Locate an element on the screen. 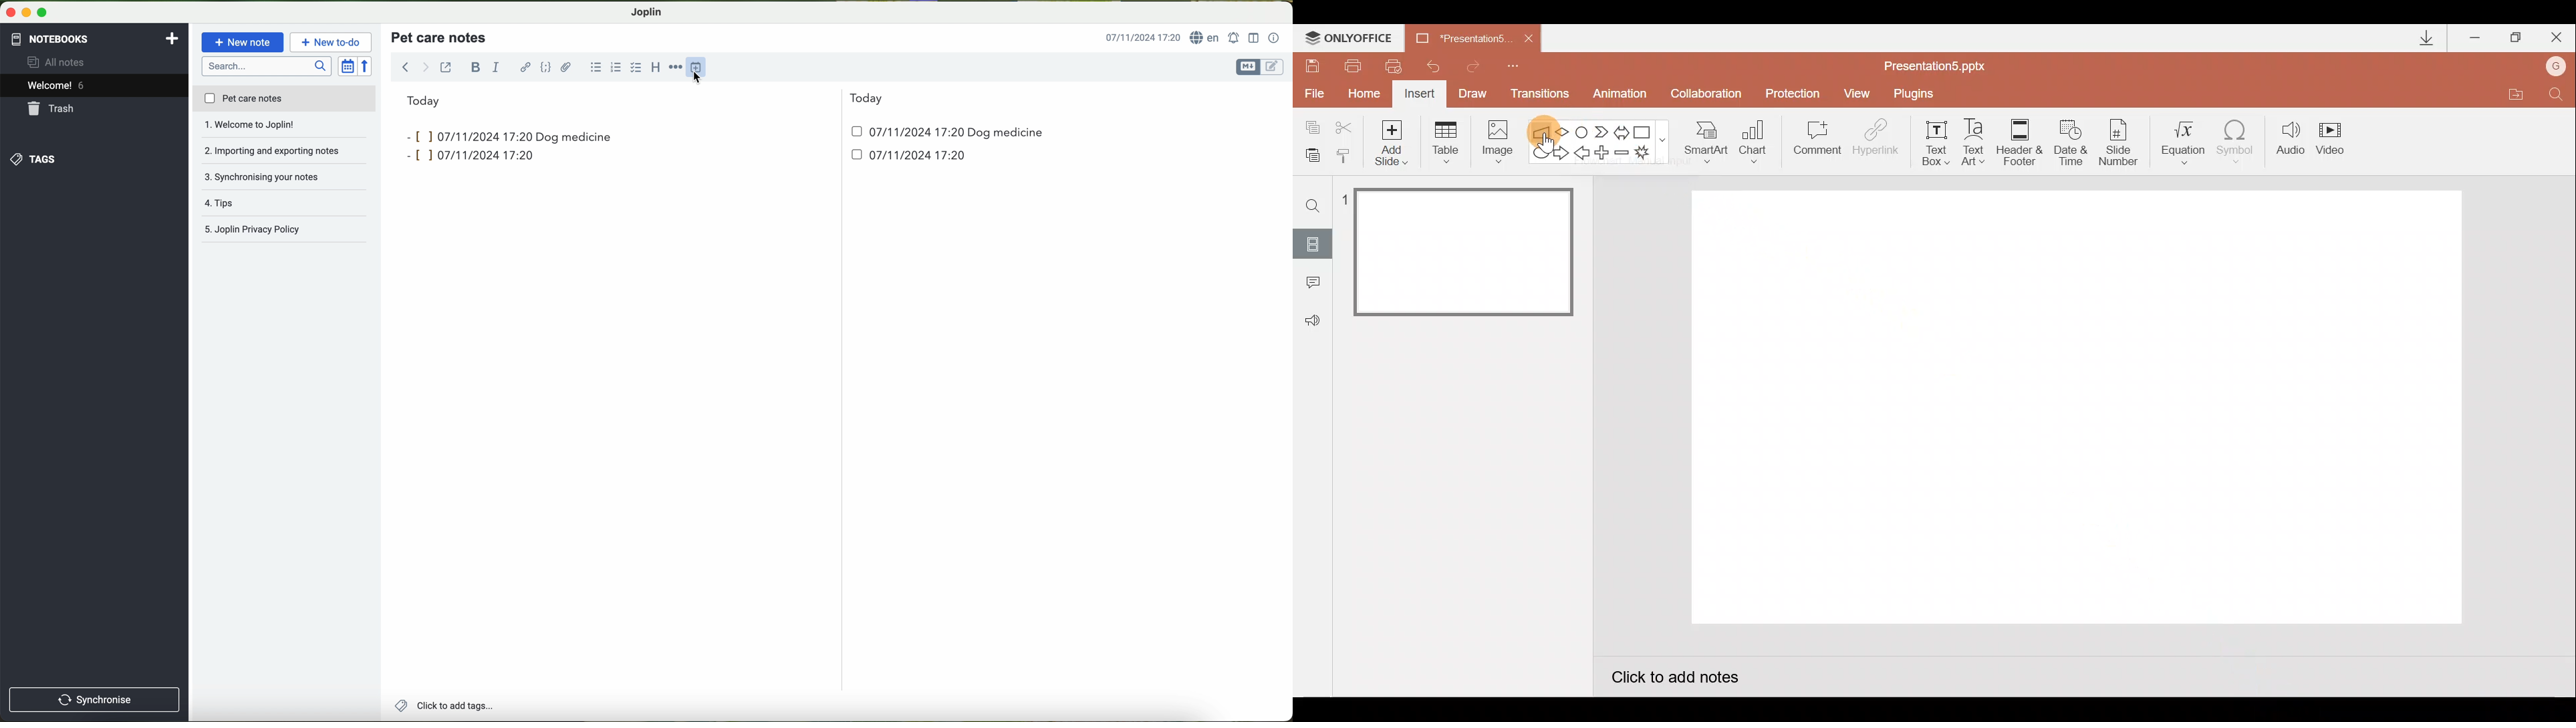 The width and height of the screenshot is (2576, 728). synchronise button is located at coordinates (94, 699).